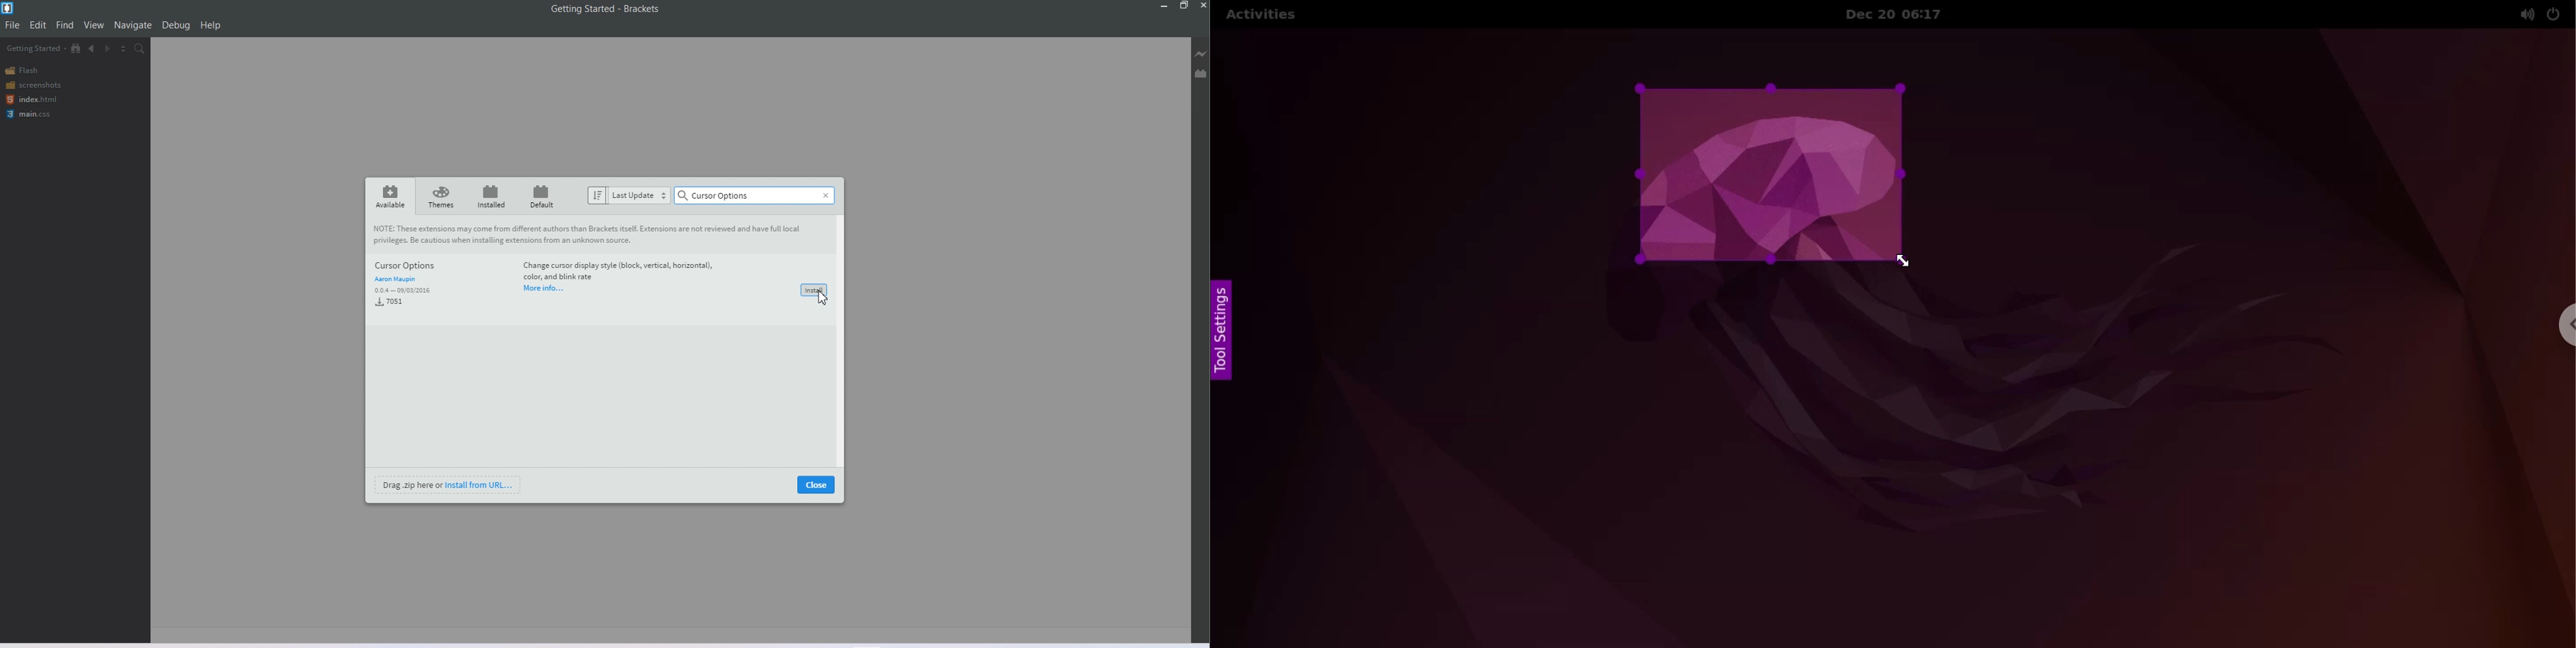 The height and width of the screenshot is (672, 2576). Describe the element at coordinates (823, 299) in the screenshot. I see `cursor` at that location.